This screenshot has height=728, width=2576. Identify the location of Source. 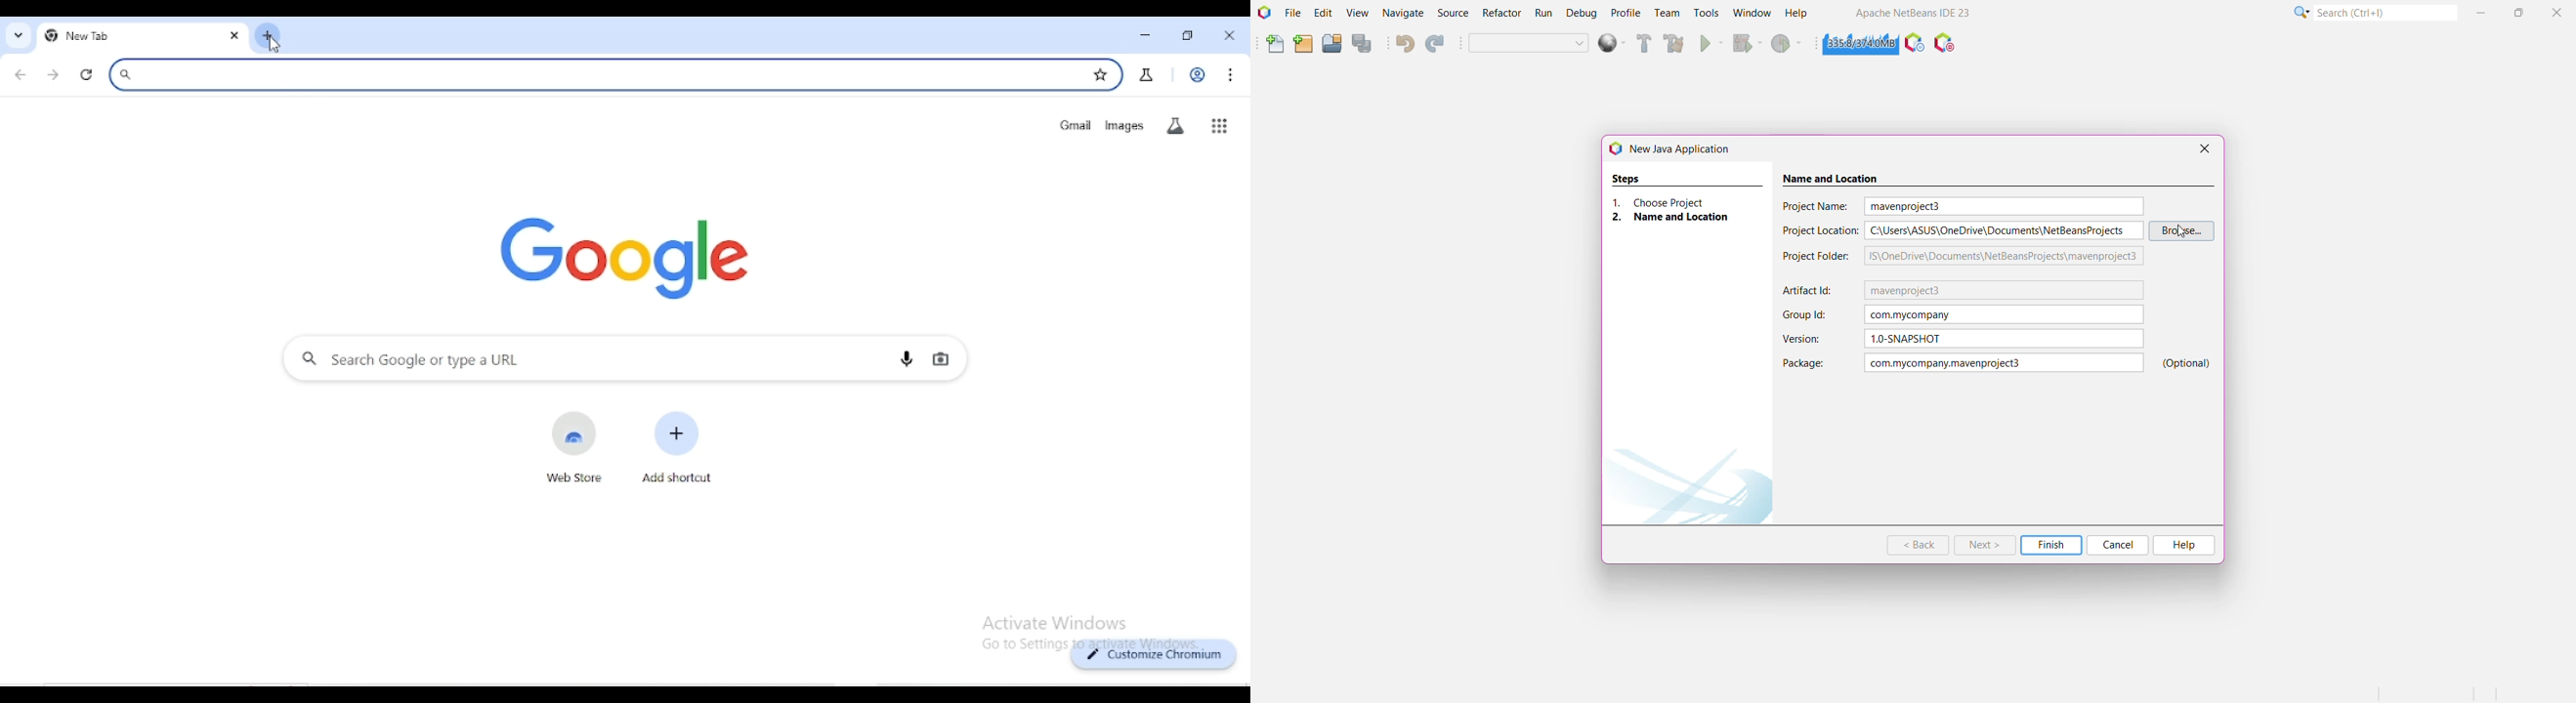
(1451, 13).